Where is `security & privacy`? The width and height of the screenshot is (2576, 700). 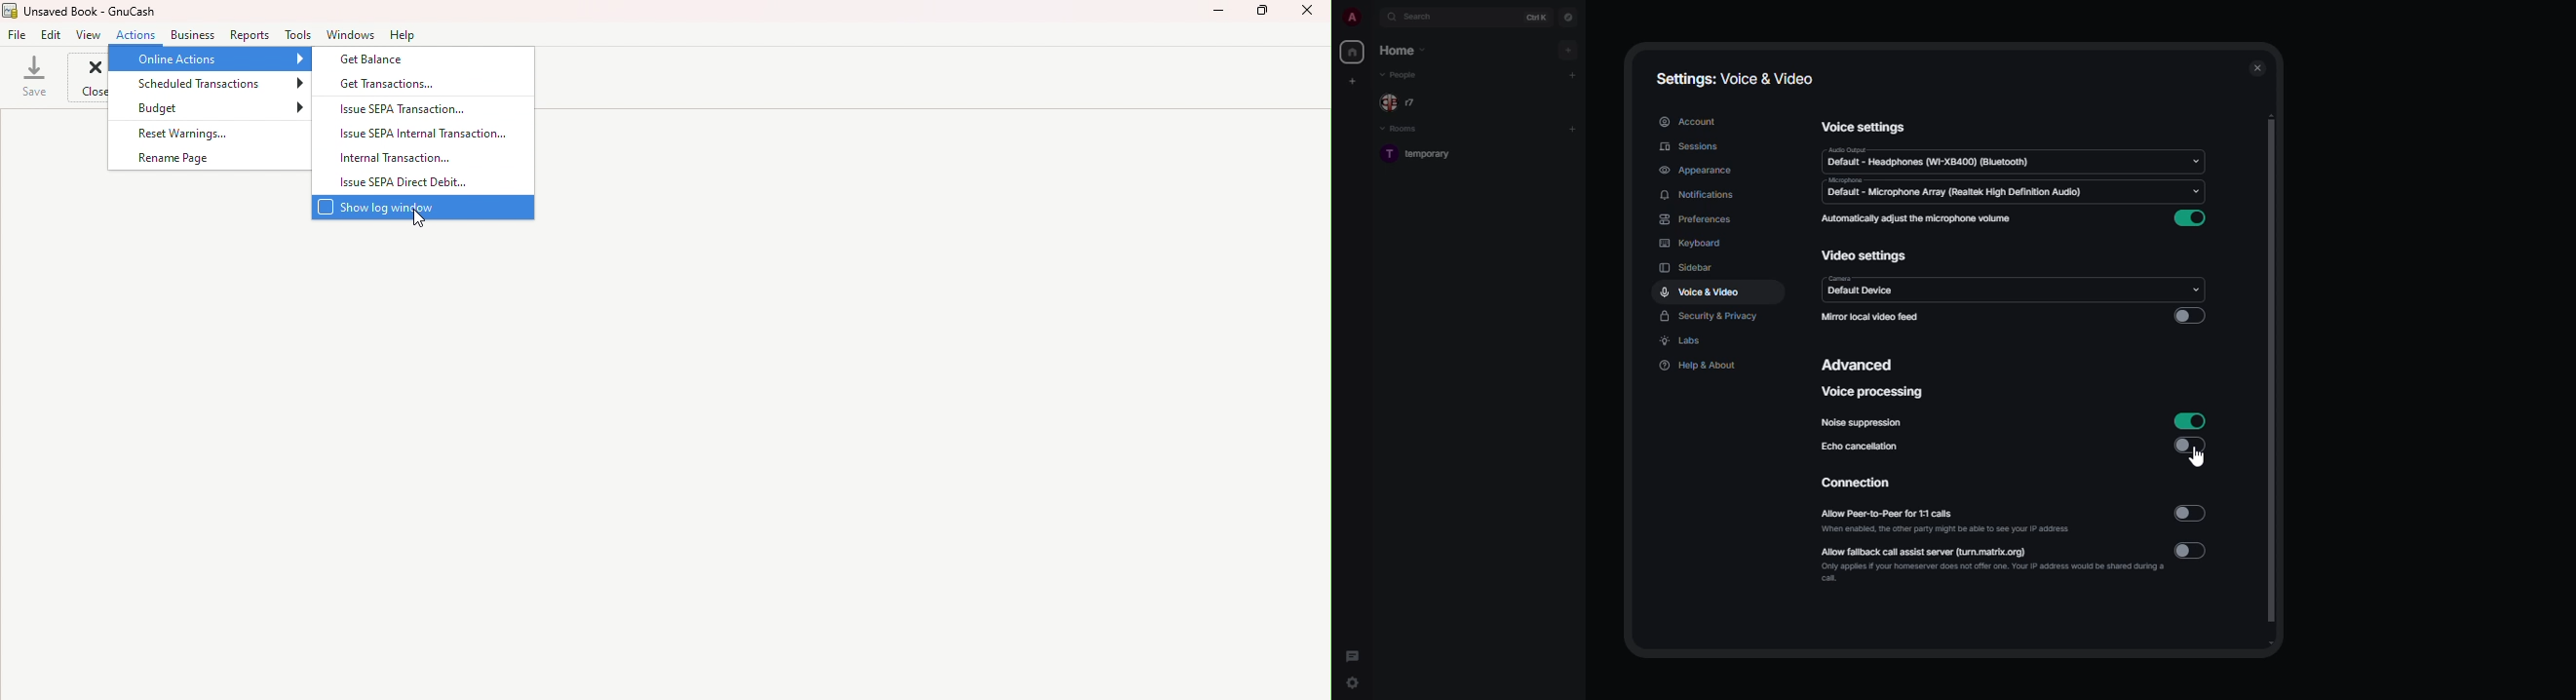 security & privacy is located at coordinates (1711, 316).